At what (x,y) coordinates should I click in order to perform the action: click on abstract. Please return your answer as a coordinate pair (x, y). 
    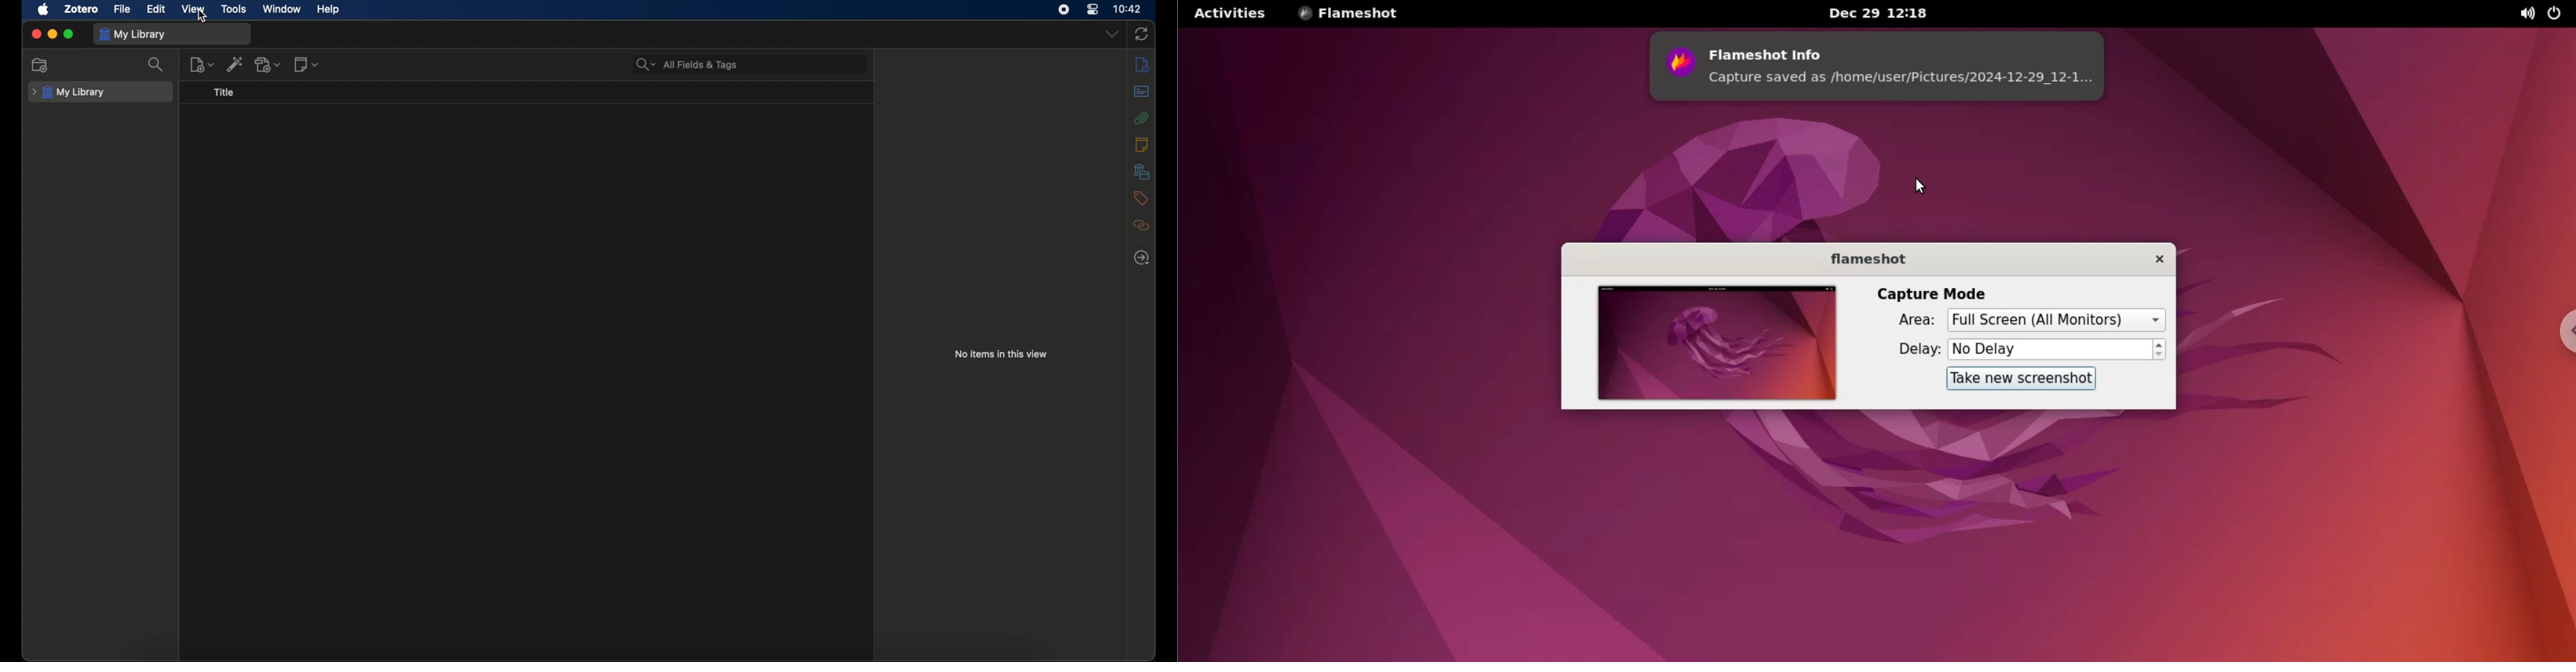
    Looking at the image, I should click on (1142, 91).